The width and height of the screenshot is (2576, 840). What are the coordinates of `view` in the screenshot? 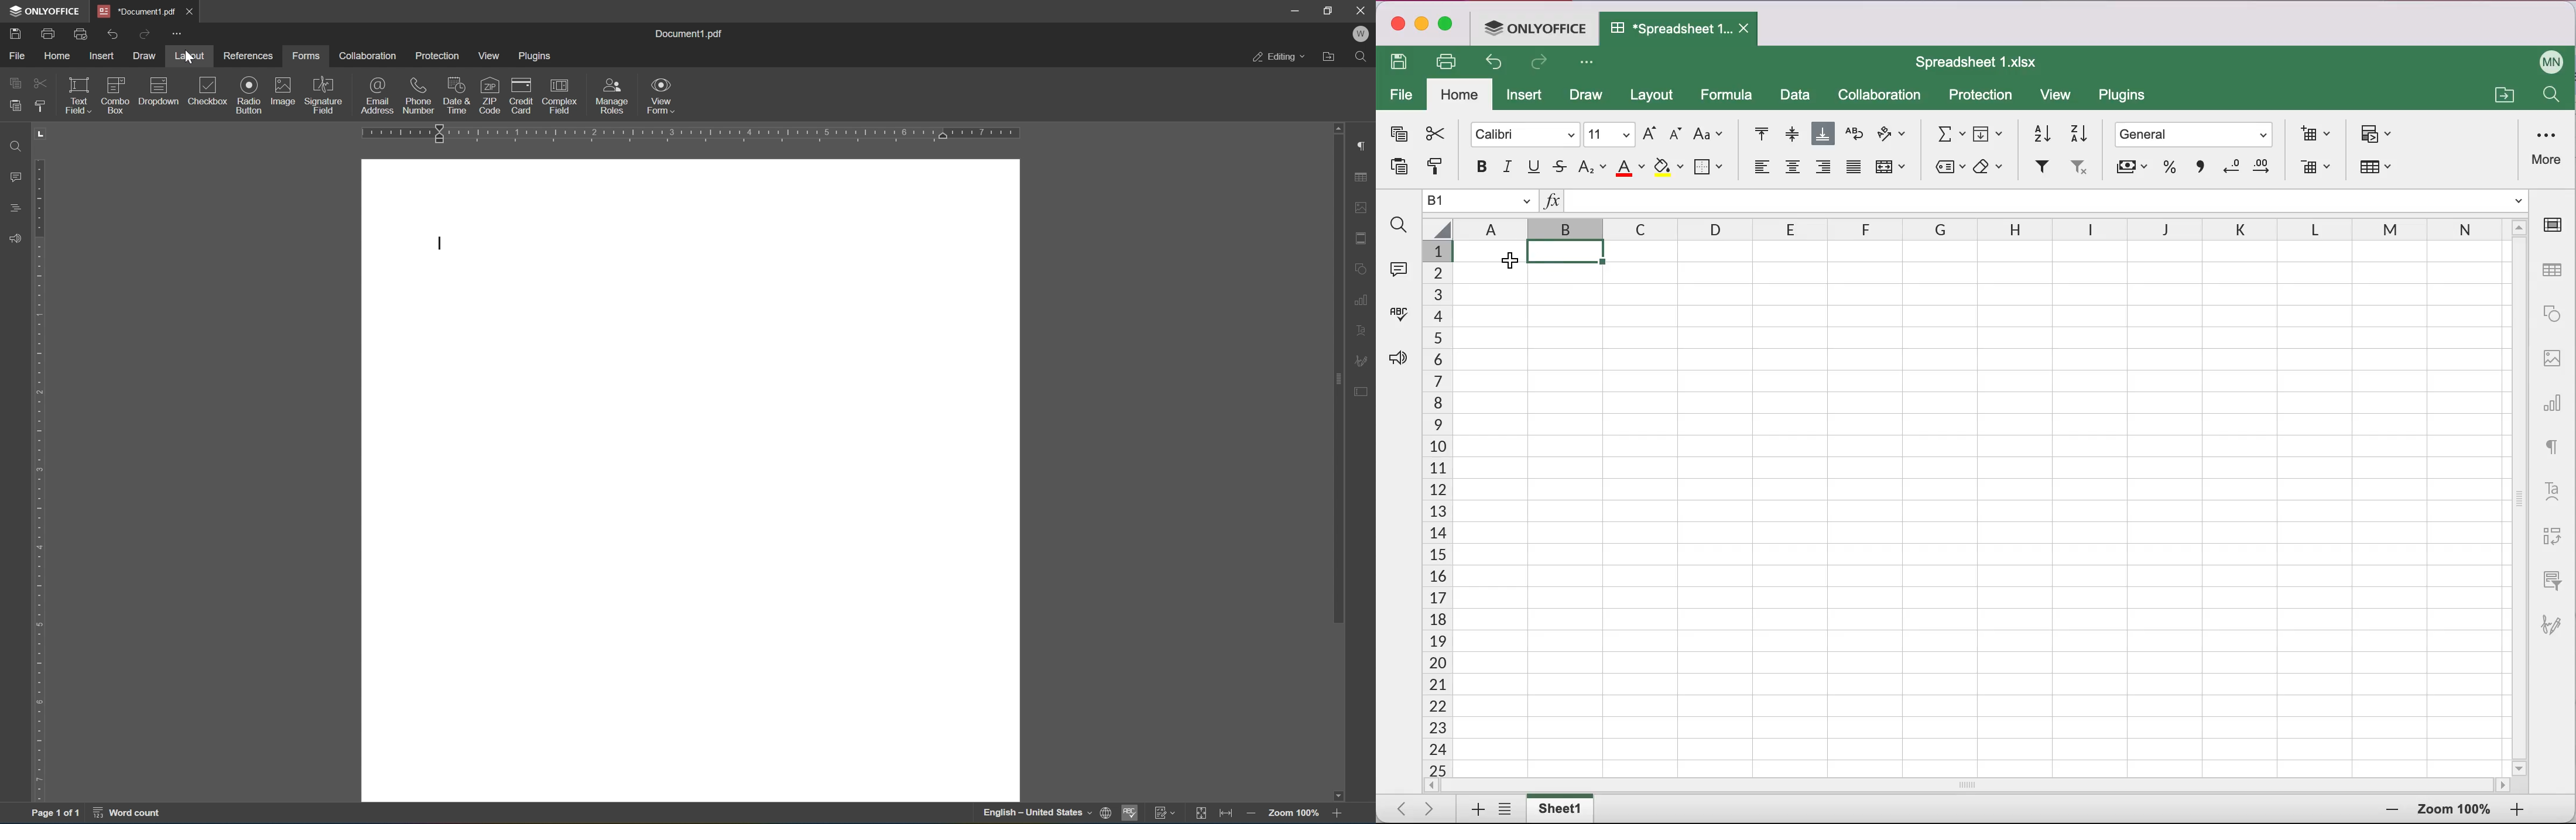 It's located at (492, 55).